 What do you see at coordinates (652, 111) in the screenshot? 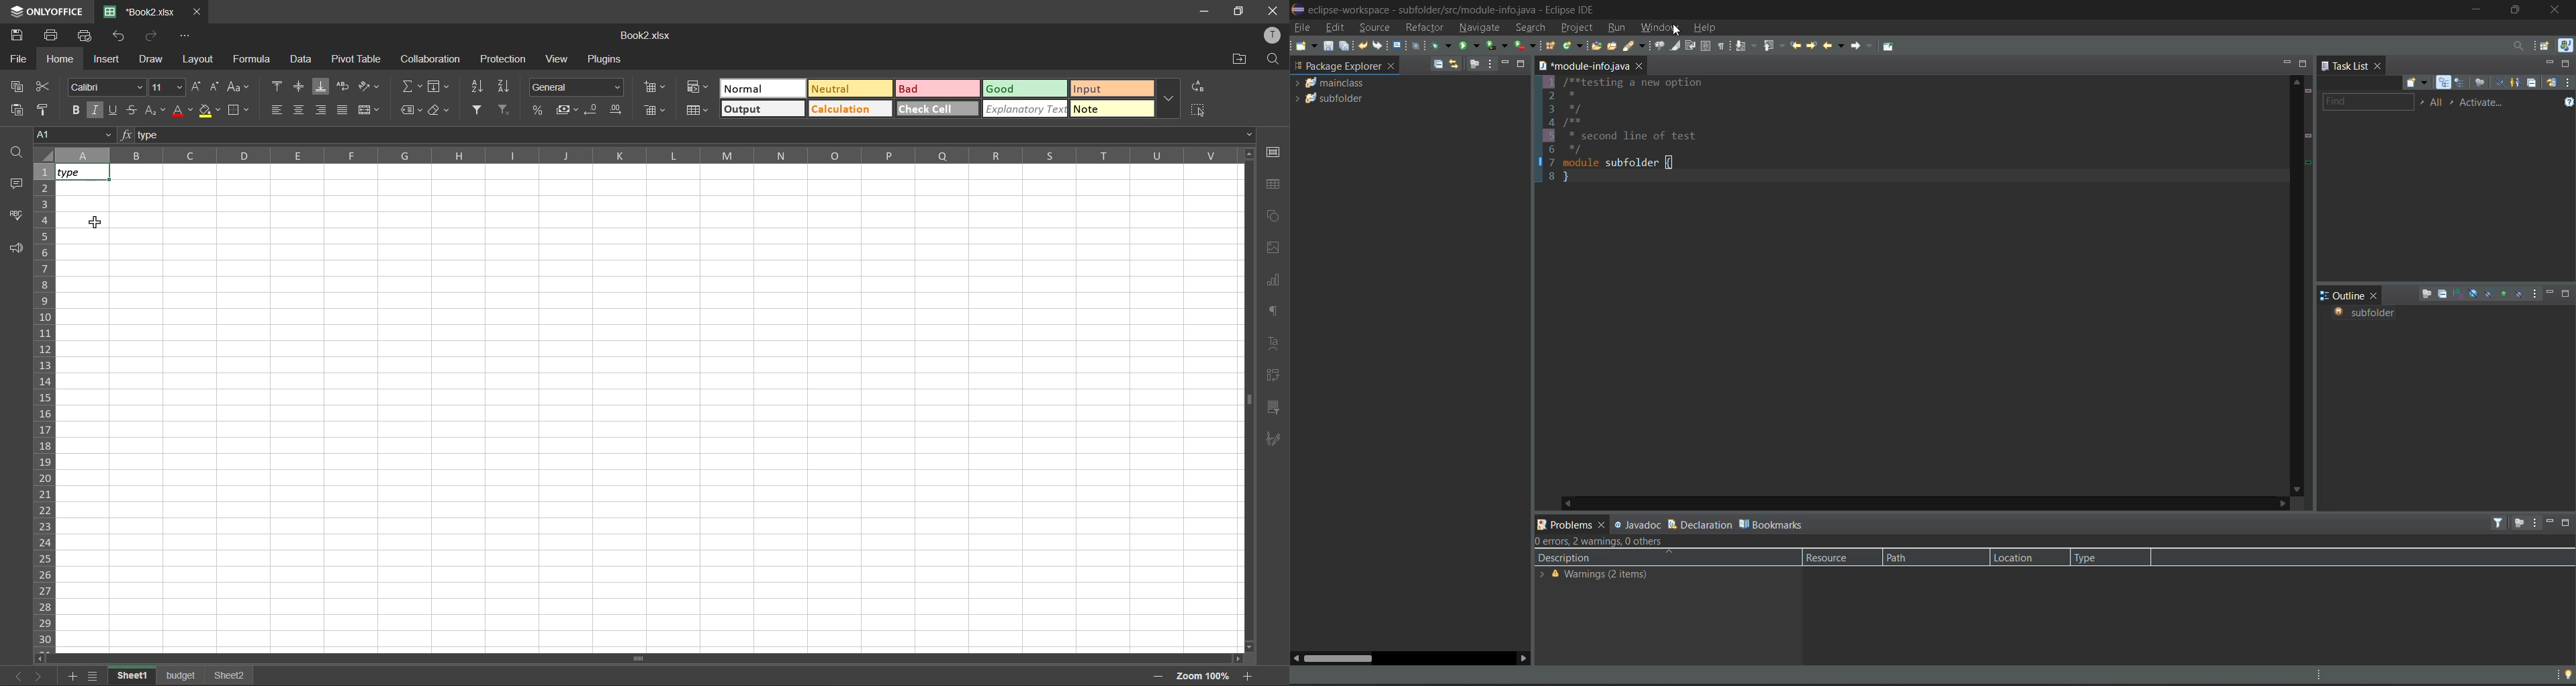
I see `delete cells` at bounding box center [652, 111].